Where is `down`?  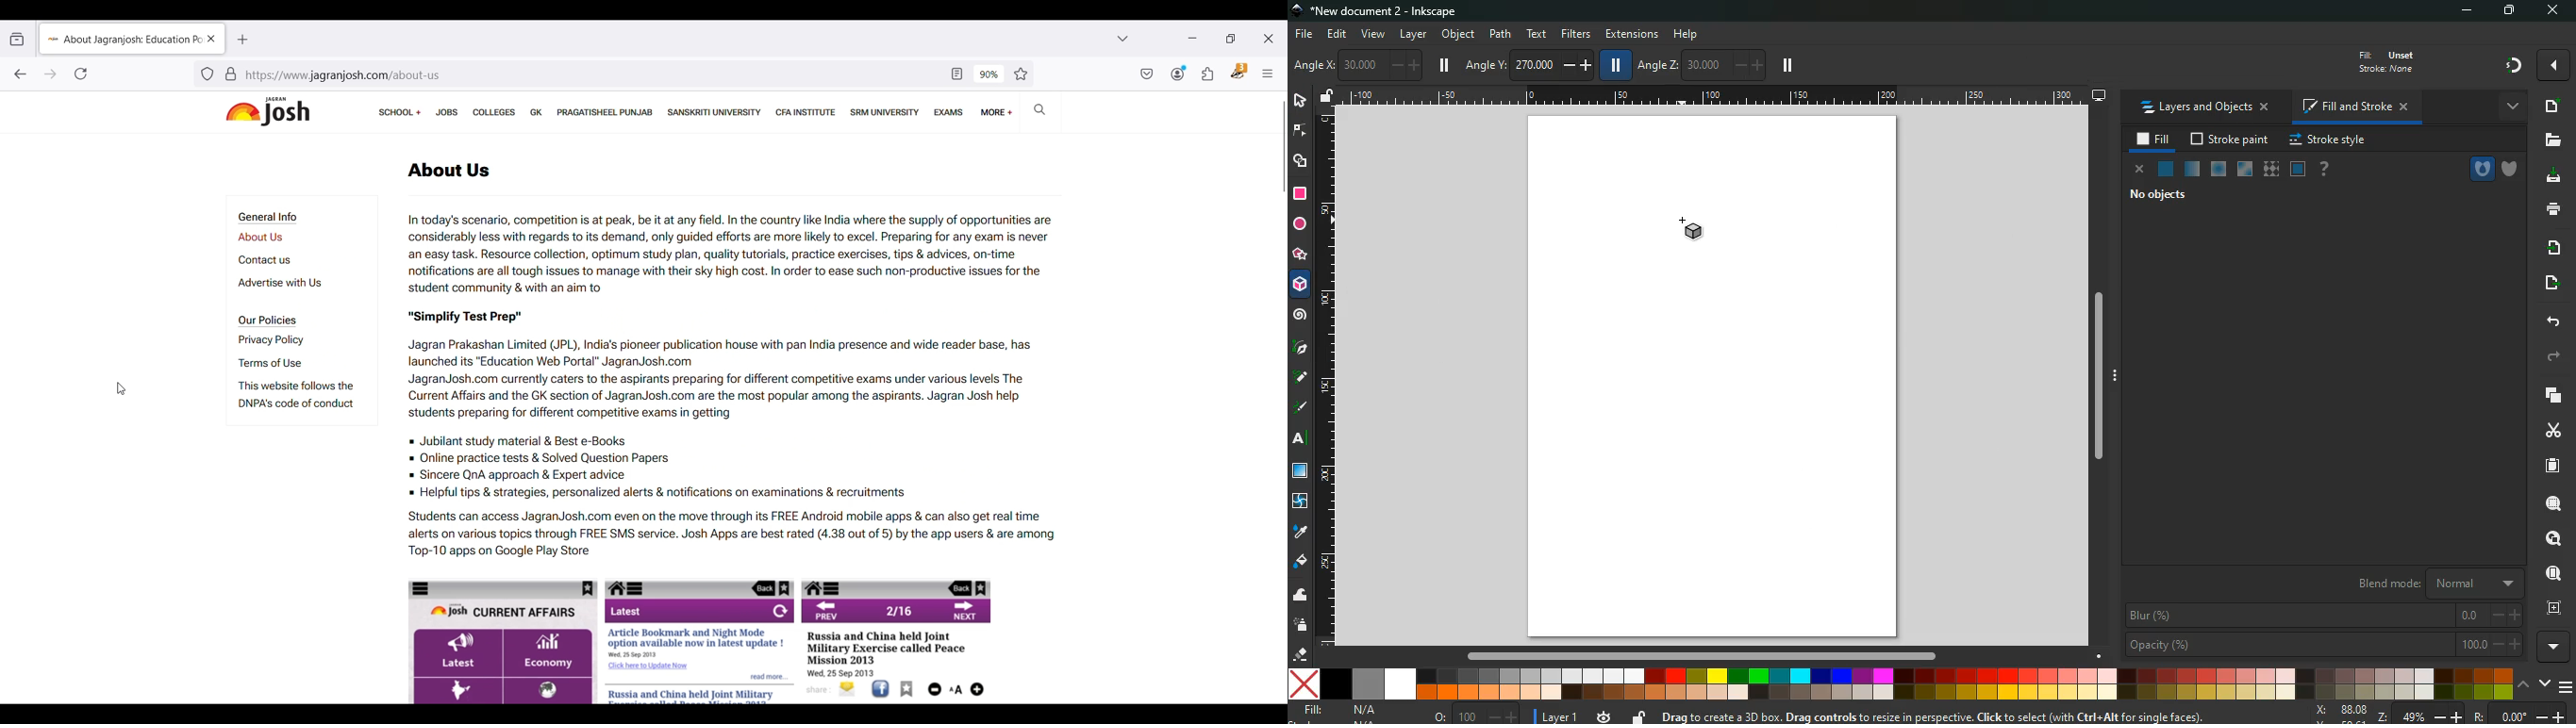 down is located at coordinates (2546, 684).